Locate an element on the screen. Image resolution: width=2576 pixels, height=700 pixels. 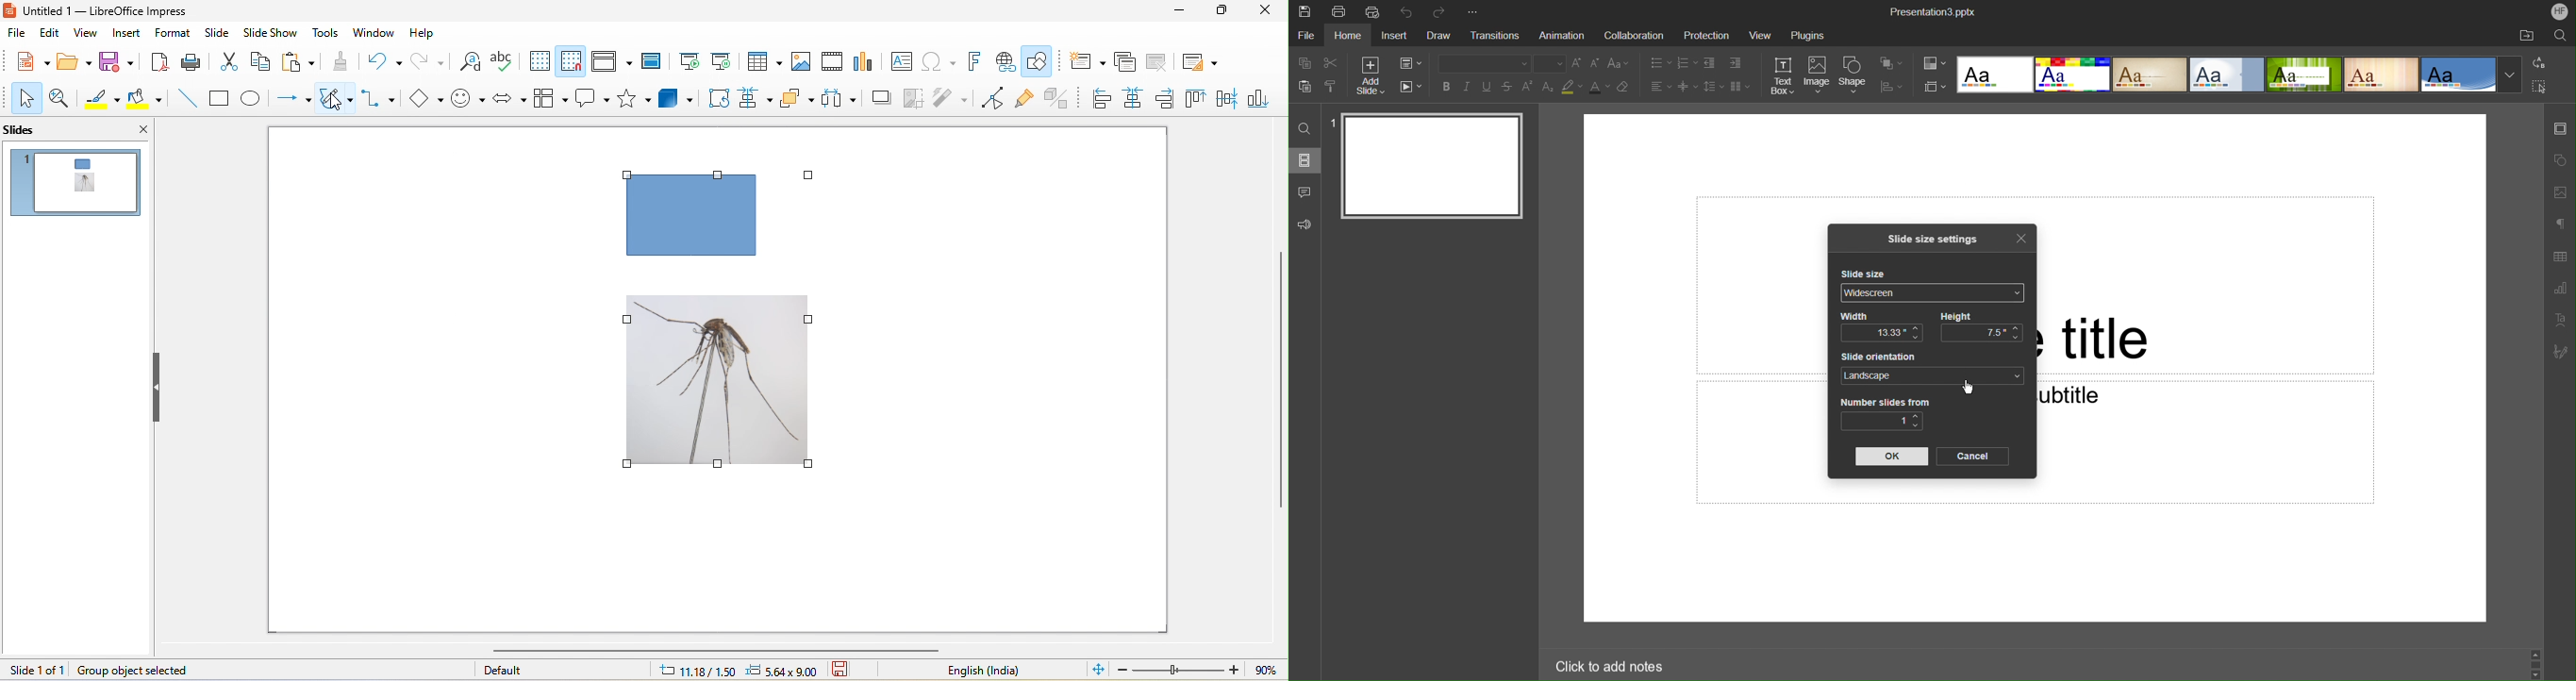
help is located at coordinates (426, 36).